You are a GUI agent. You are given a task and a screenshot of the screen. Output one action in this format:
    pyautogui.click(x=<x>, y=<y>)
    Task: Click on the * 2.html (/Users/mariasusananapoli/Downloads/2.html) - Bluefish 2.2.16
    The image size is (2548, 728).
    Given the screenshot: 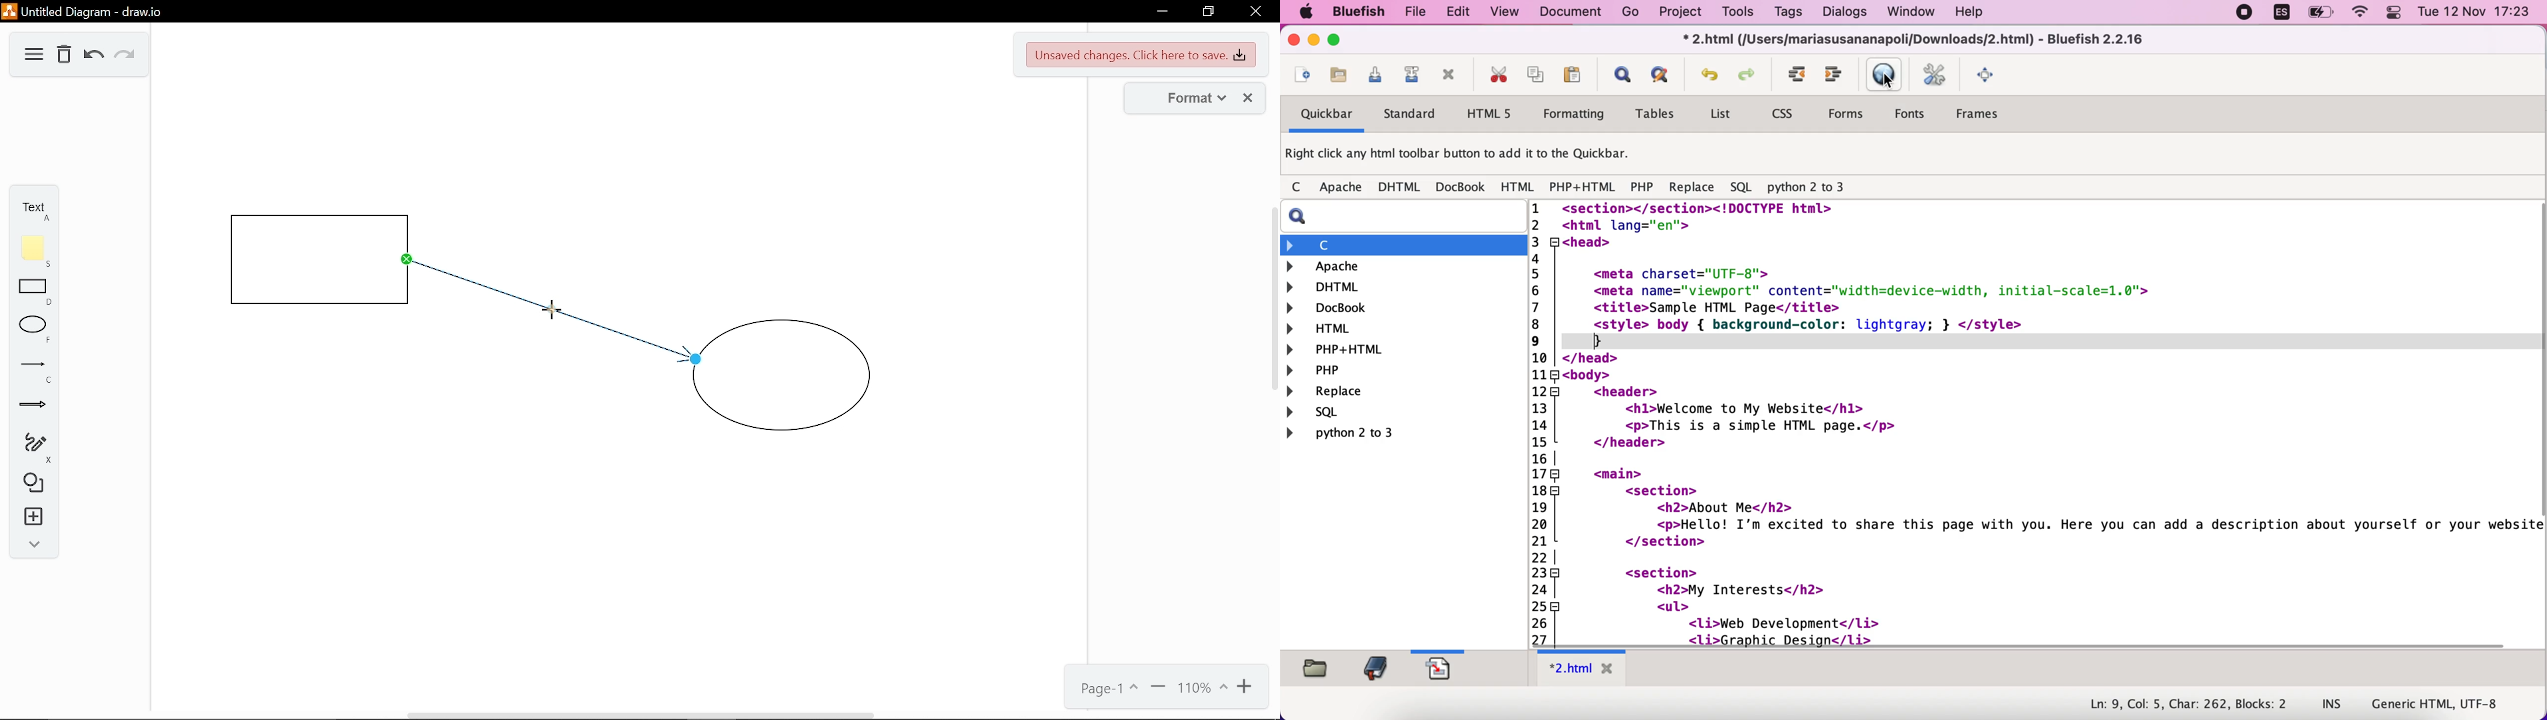 What is the action you would take?
    pyautogui.click(x=1916, y=41)
    